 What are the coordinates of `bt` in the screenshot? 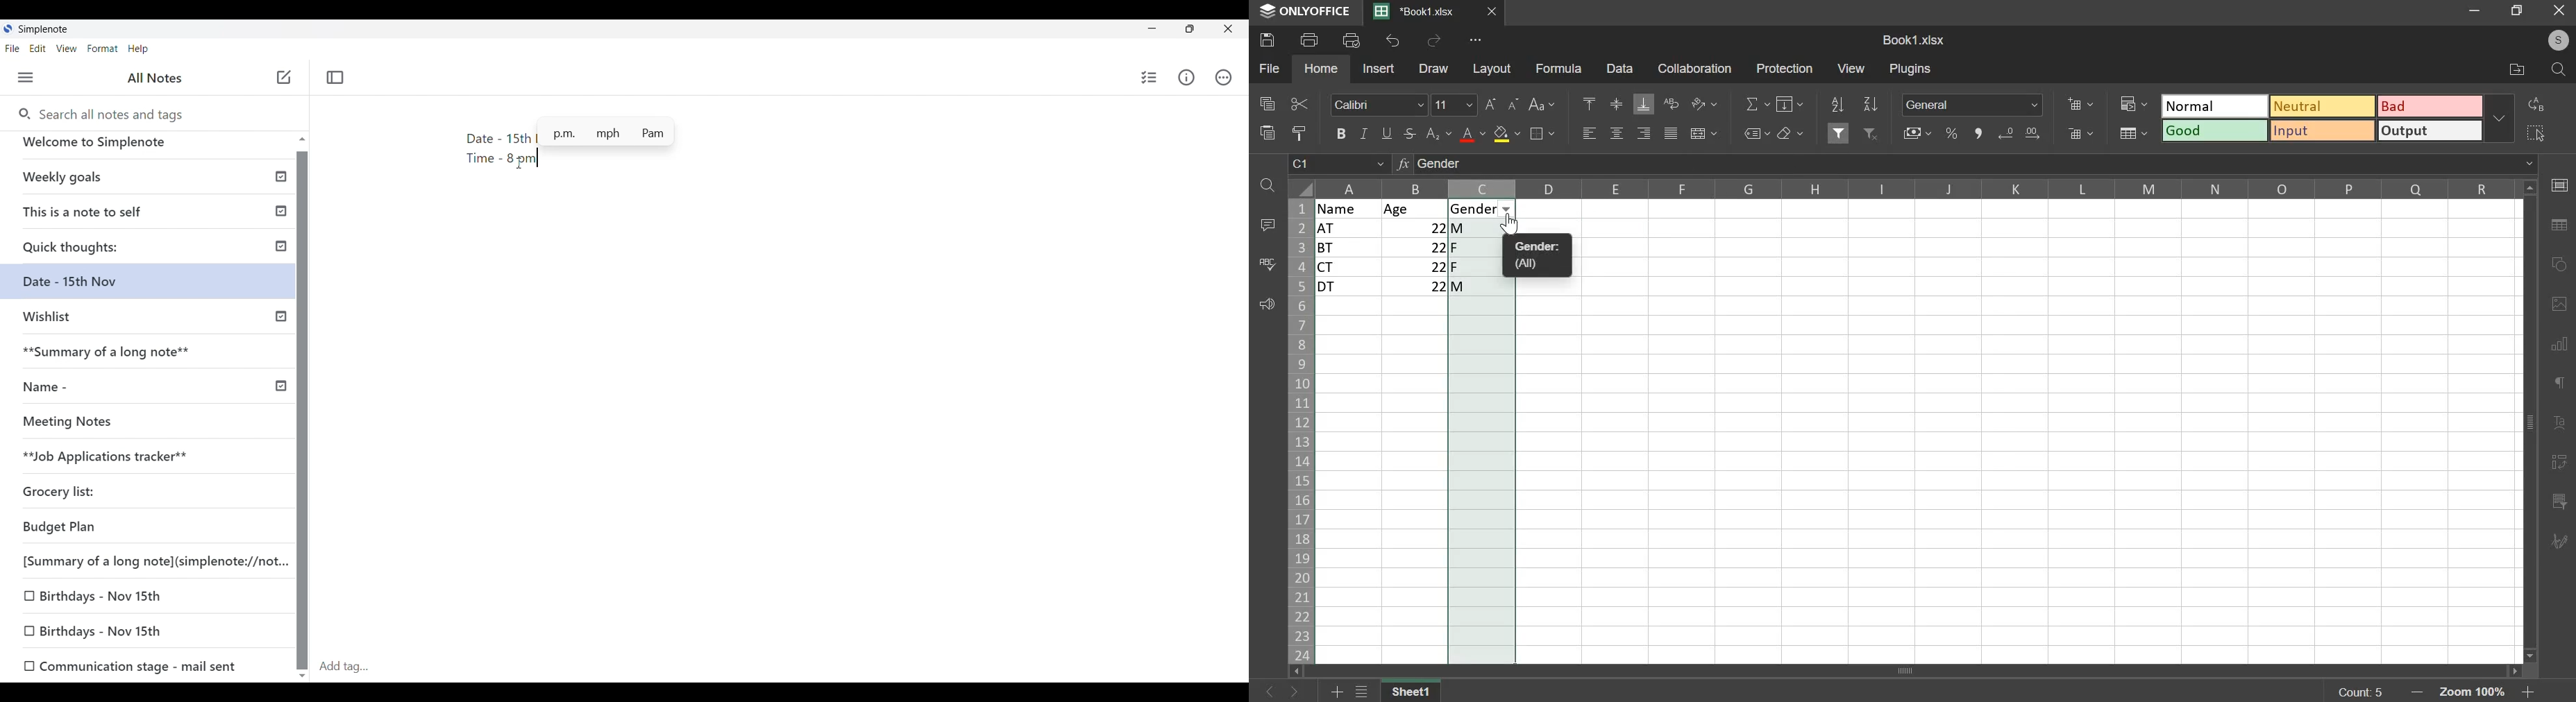 It's located at (1347, 248).